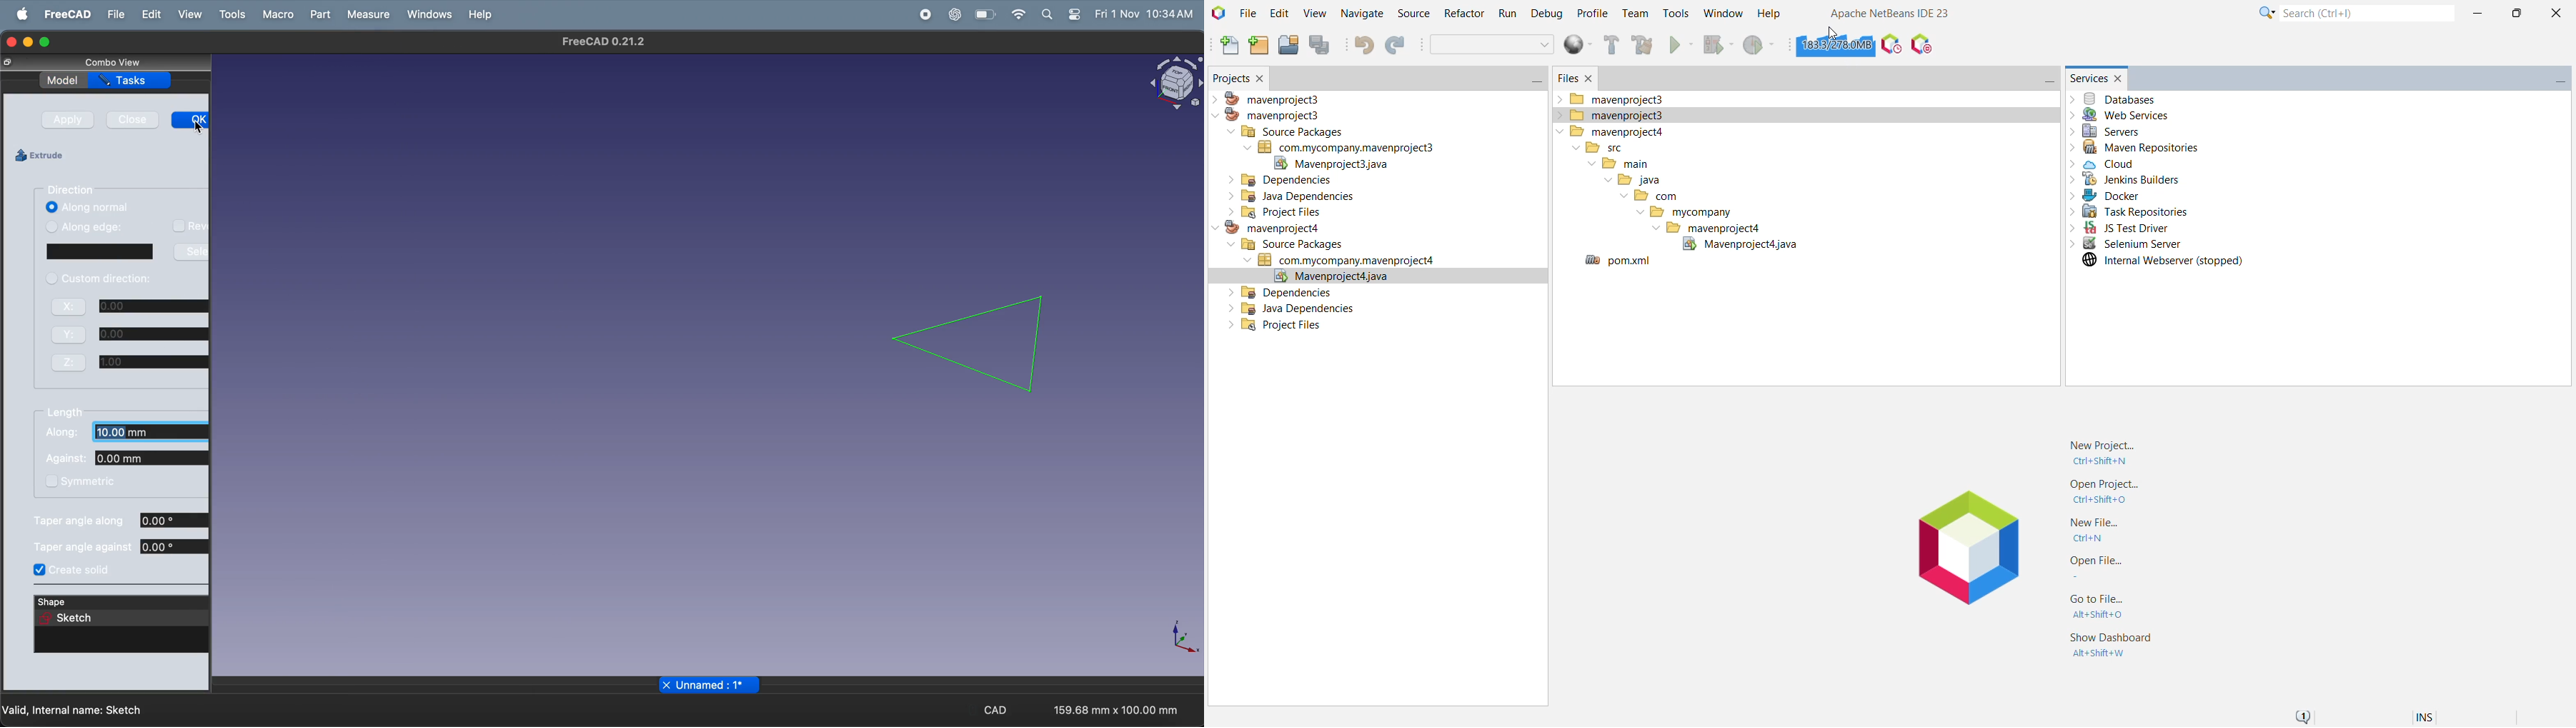 This screenshot has height=728, width=2576. What do you see at coordinates (1566, 79) in the screenshot?
I see `Files window` at bounding box center [1566, 79].